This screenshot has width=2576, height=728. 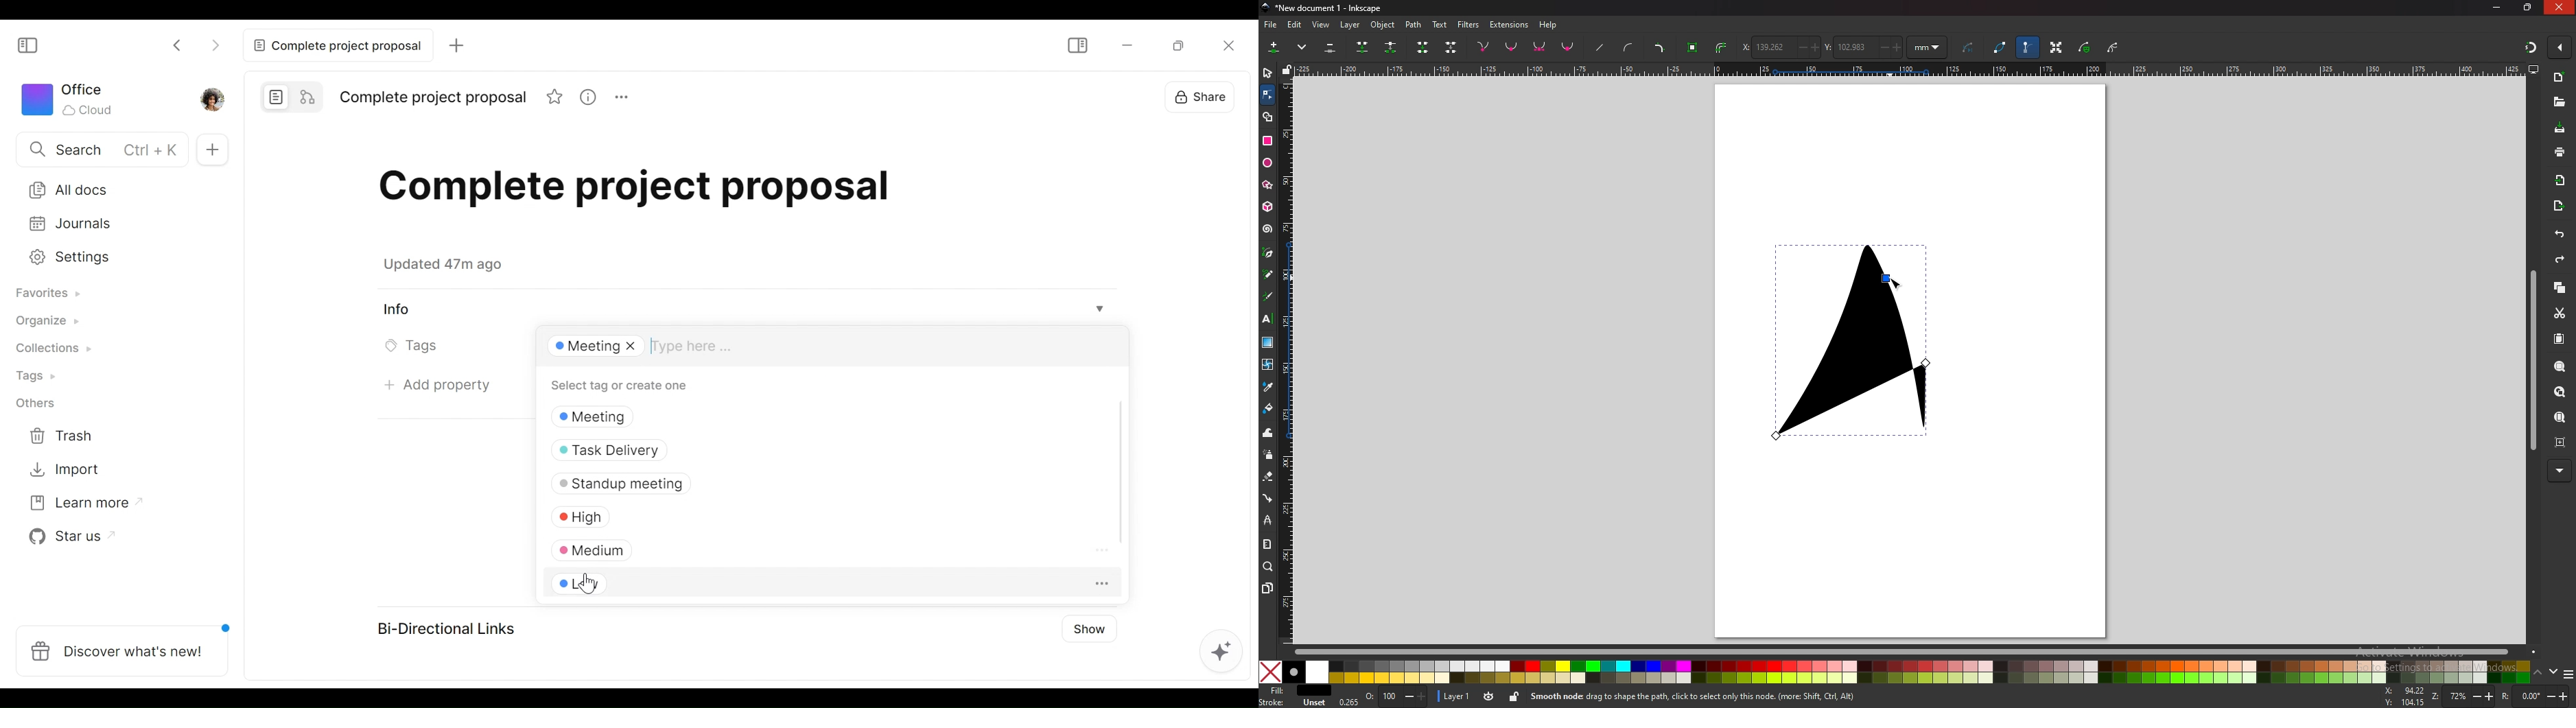 What do you see at coordinates (2554, 672) in the screenshot?
I see `down` at bounding box center [2554, 672].